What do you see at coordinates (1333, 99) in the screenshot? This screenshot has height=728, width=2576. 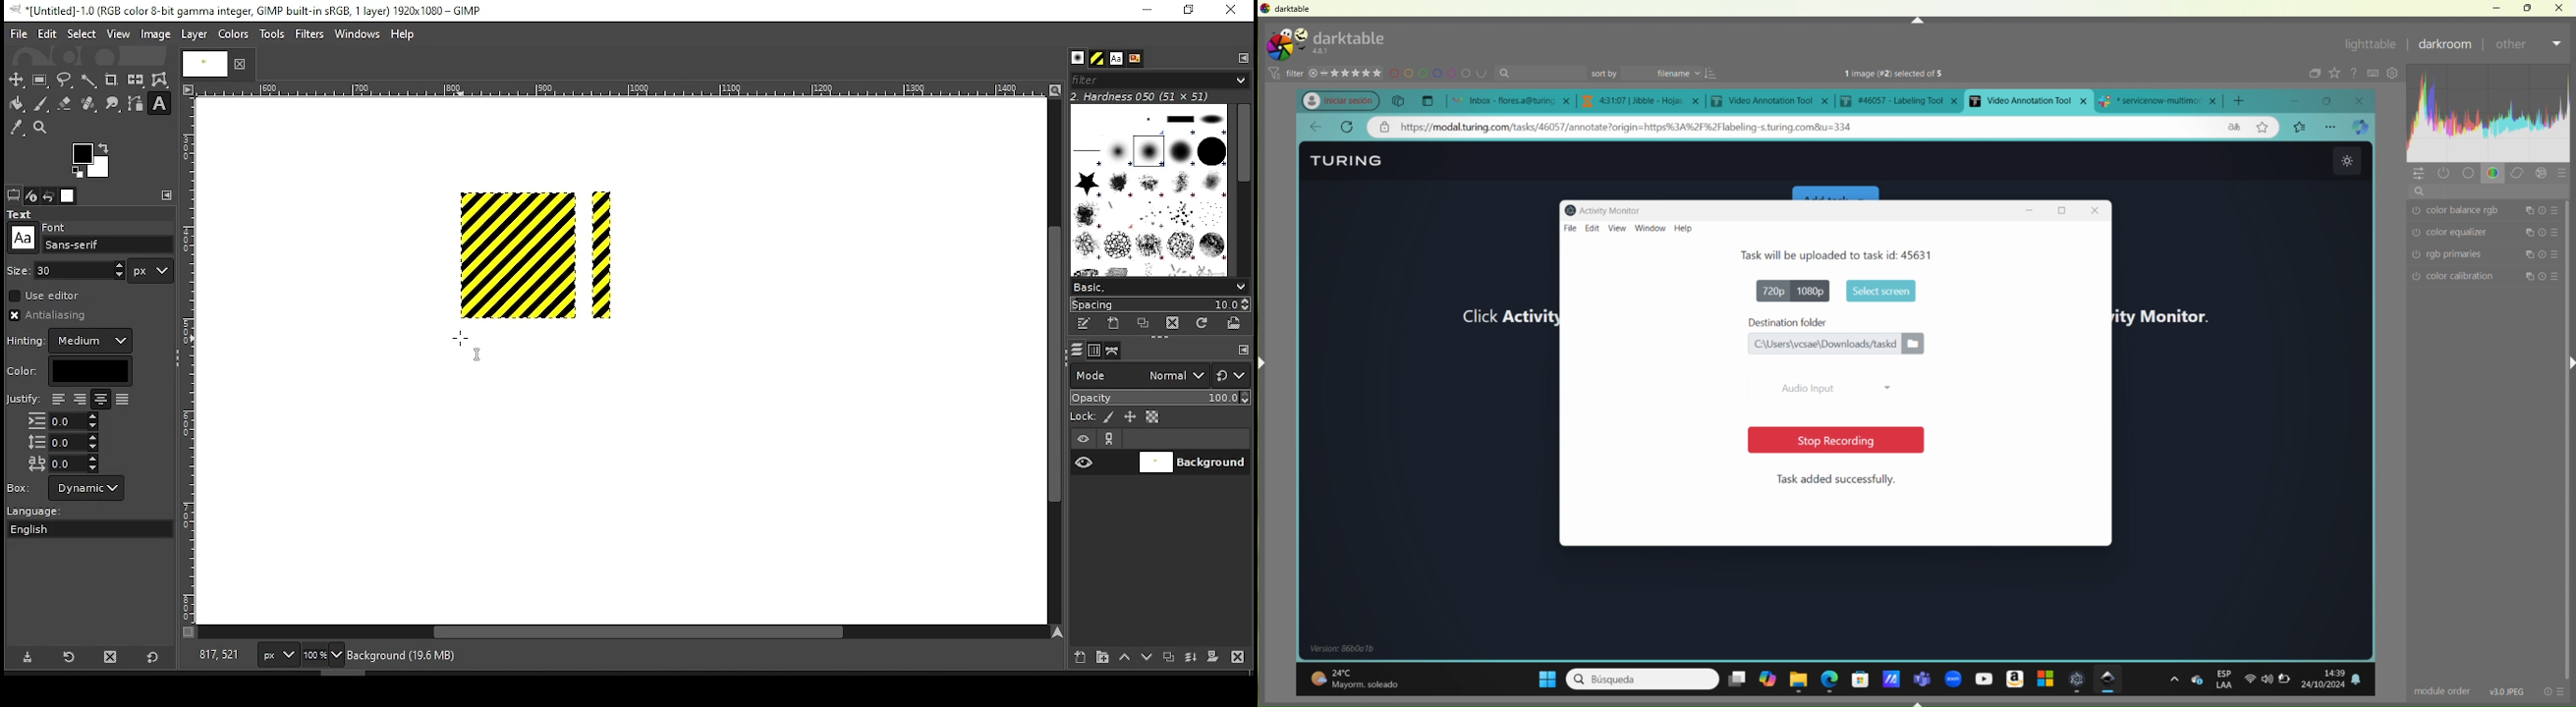 I see `profile` at bounding box center [1333, 99].